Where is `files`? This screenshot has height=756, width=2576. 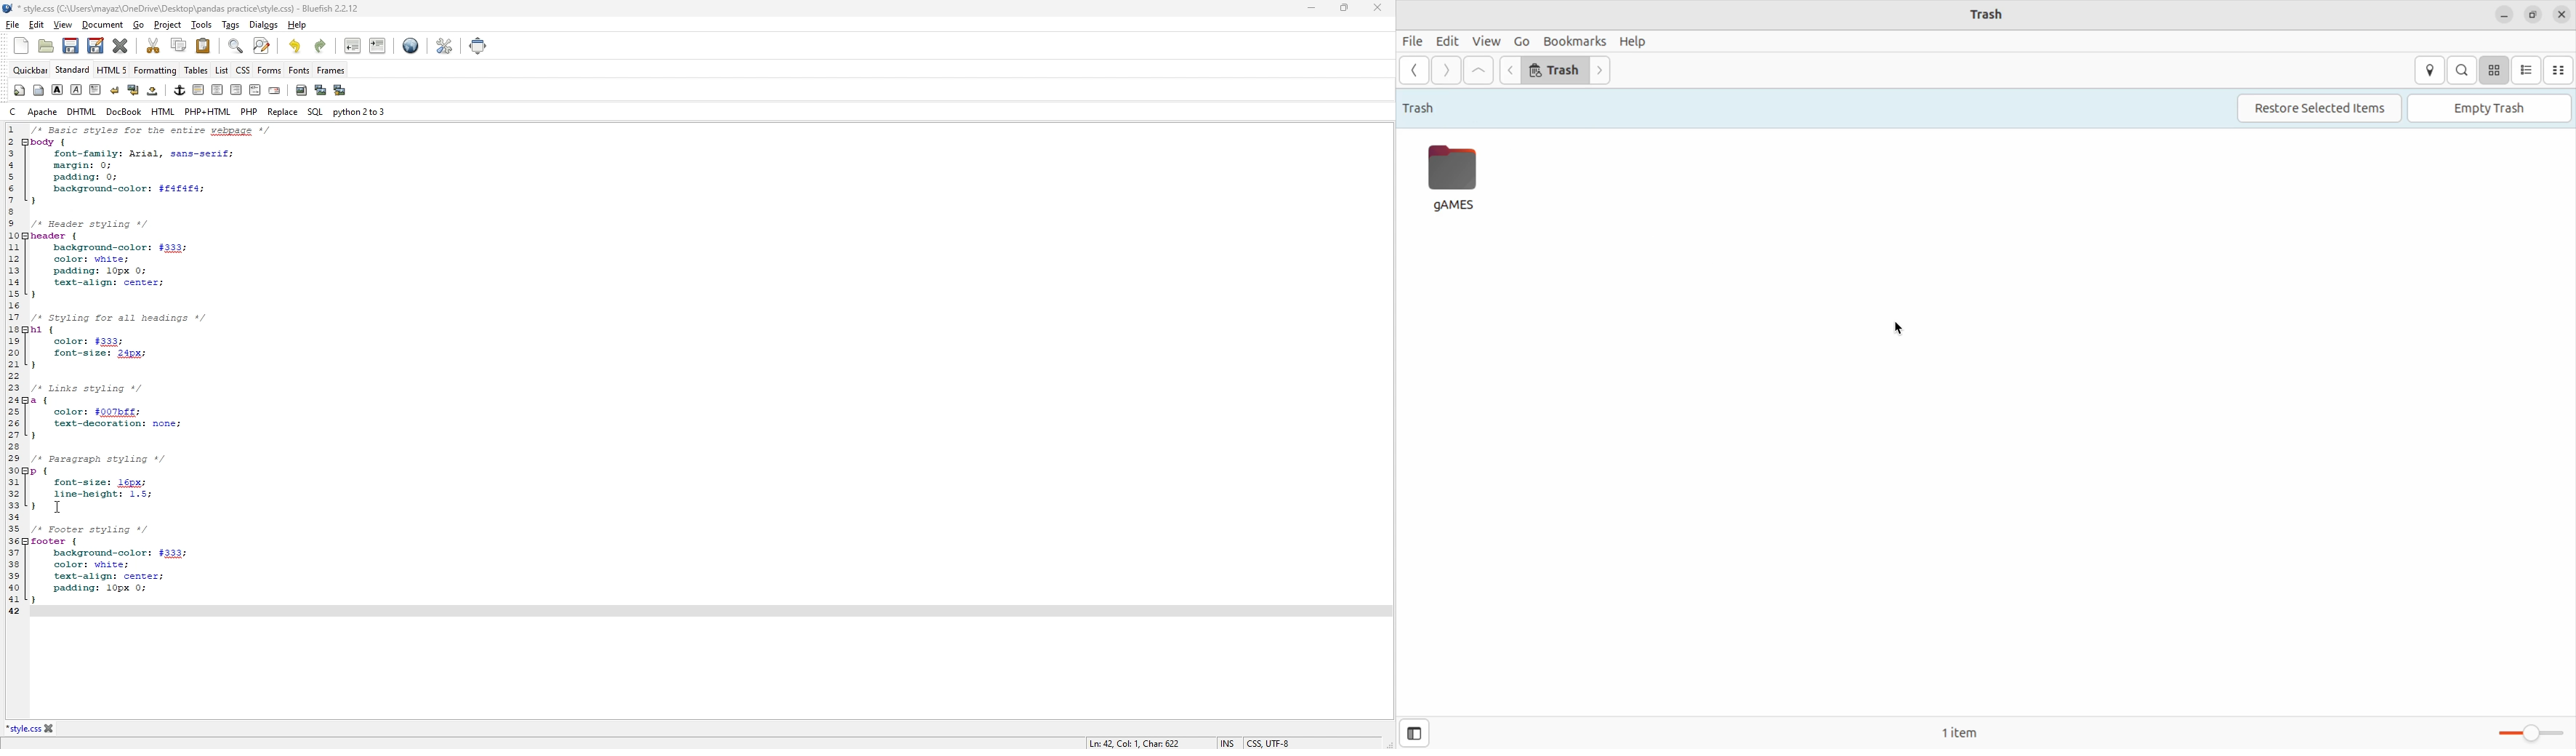 files is located at coordinates (1413, 41).